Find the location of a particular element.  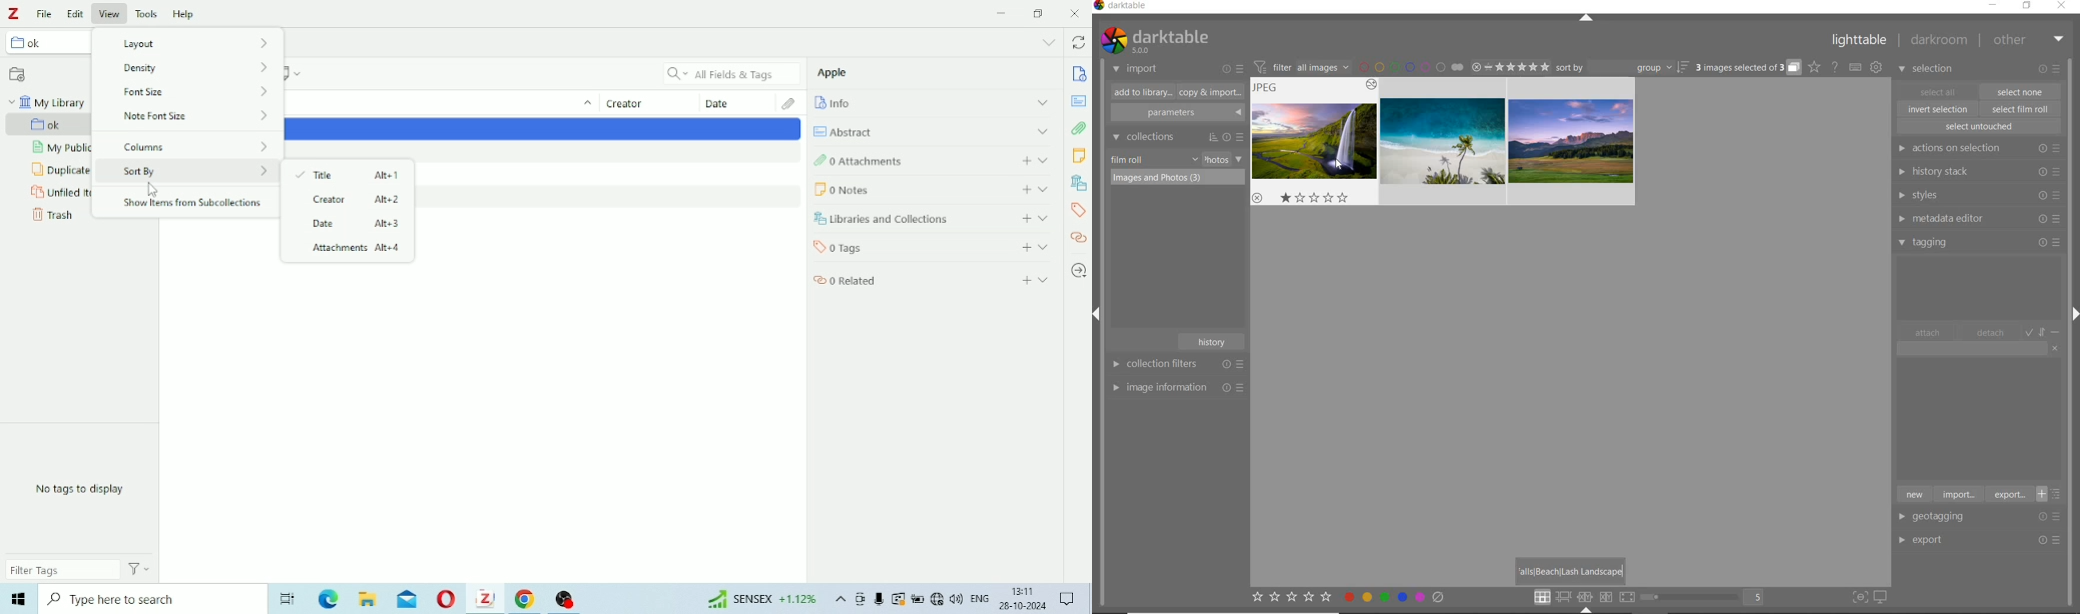

set star rating for selected images is located at coordinates (1291, 599).